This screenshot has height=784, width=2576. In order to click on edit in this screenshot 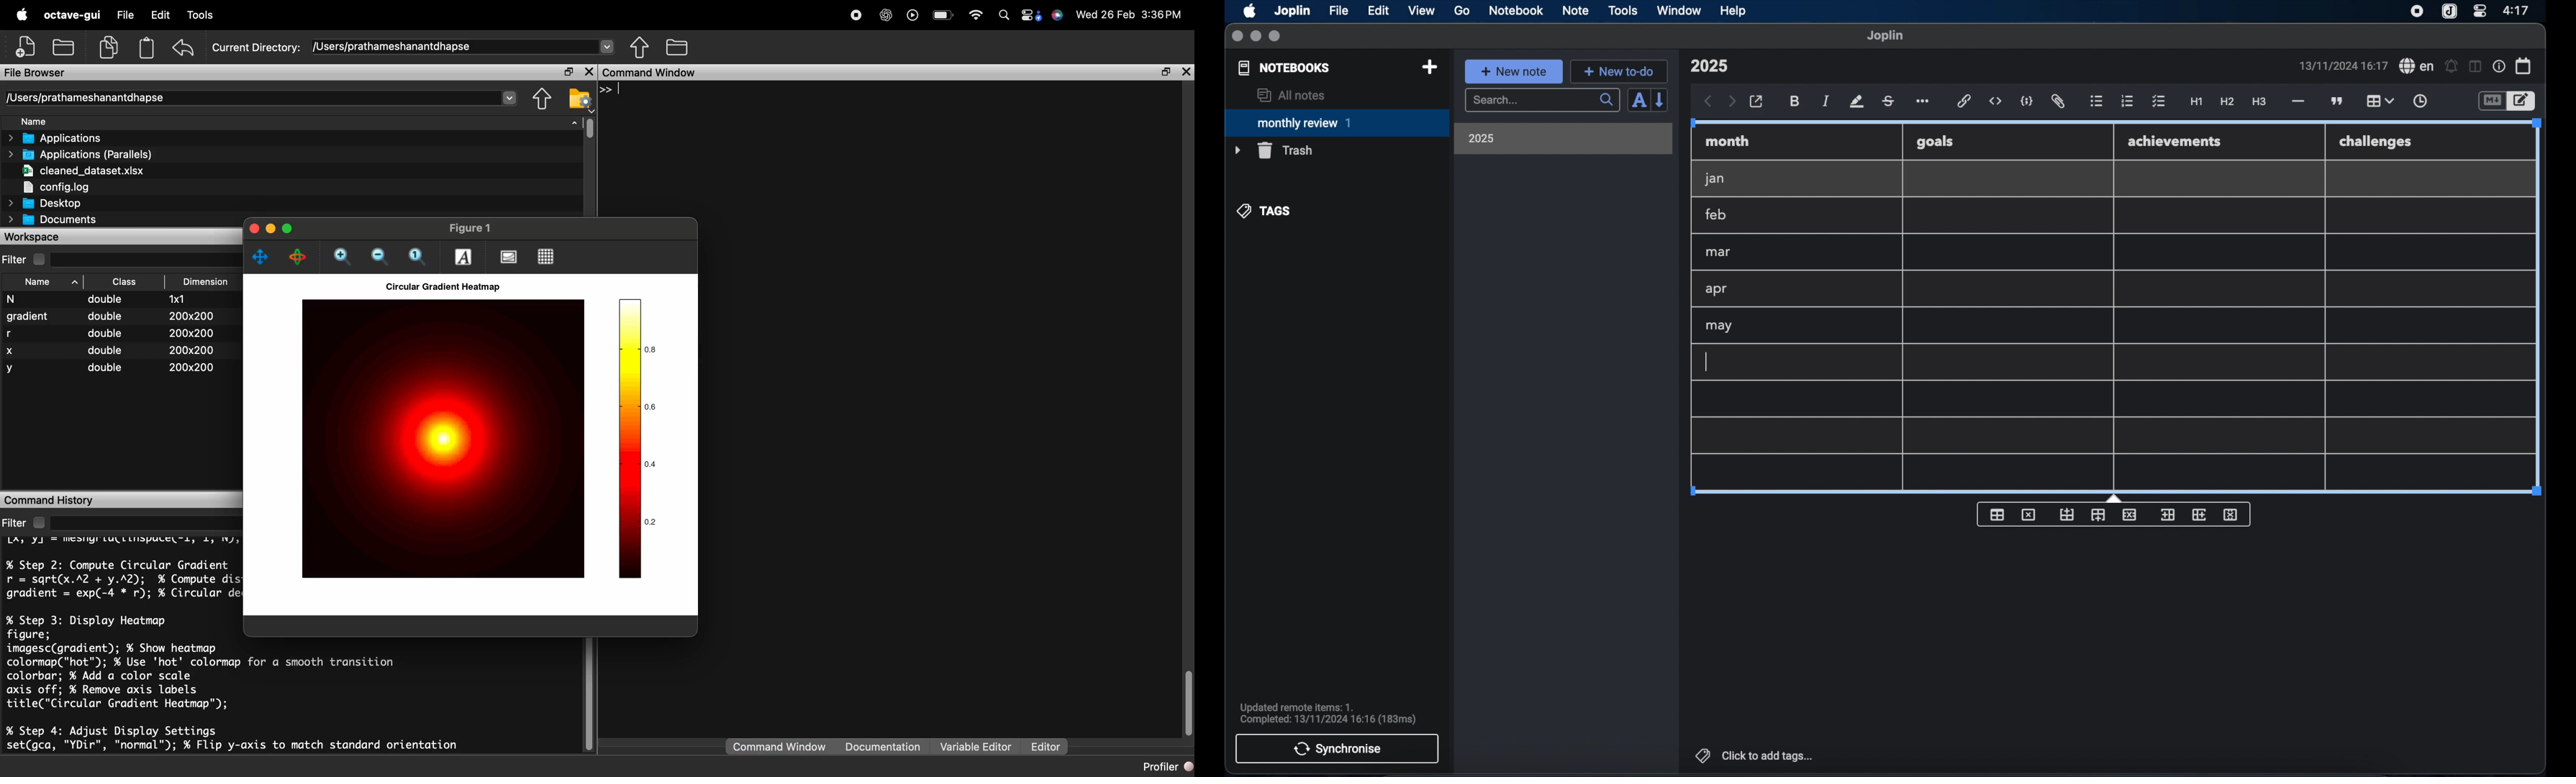, I will do `click(1379, 11)`.